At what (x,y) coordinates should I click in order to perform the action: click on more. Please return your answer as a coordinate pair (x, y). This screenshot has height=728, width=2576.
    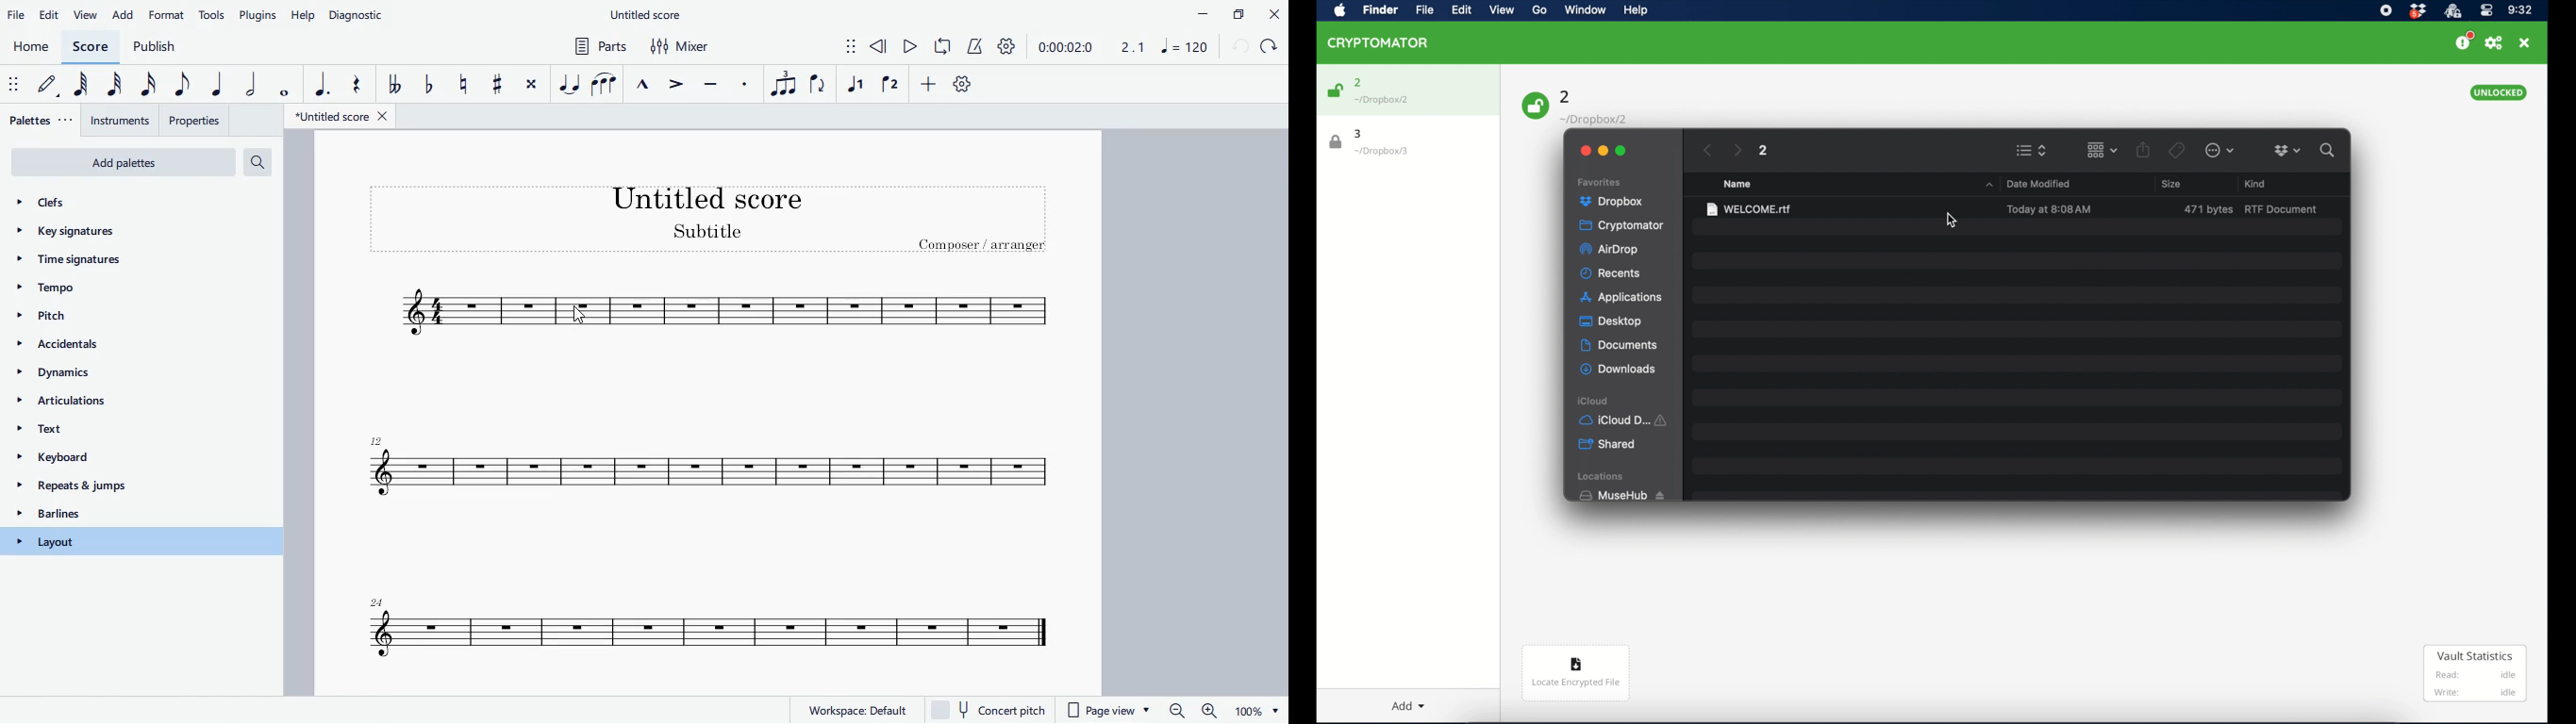
    Looking at the image, I should click on (931, 87).